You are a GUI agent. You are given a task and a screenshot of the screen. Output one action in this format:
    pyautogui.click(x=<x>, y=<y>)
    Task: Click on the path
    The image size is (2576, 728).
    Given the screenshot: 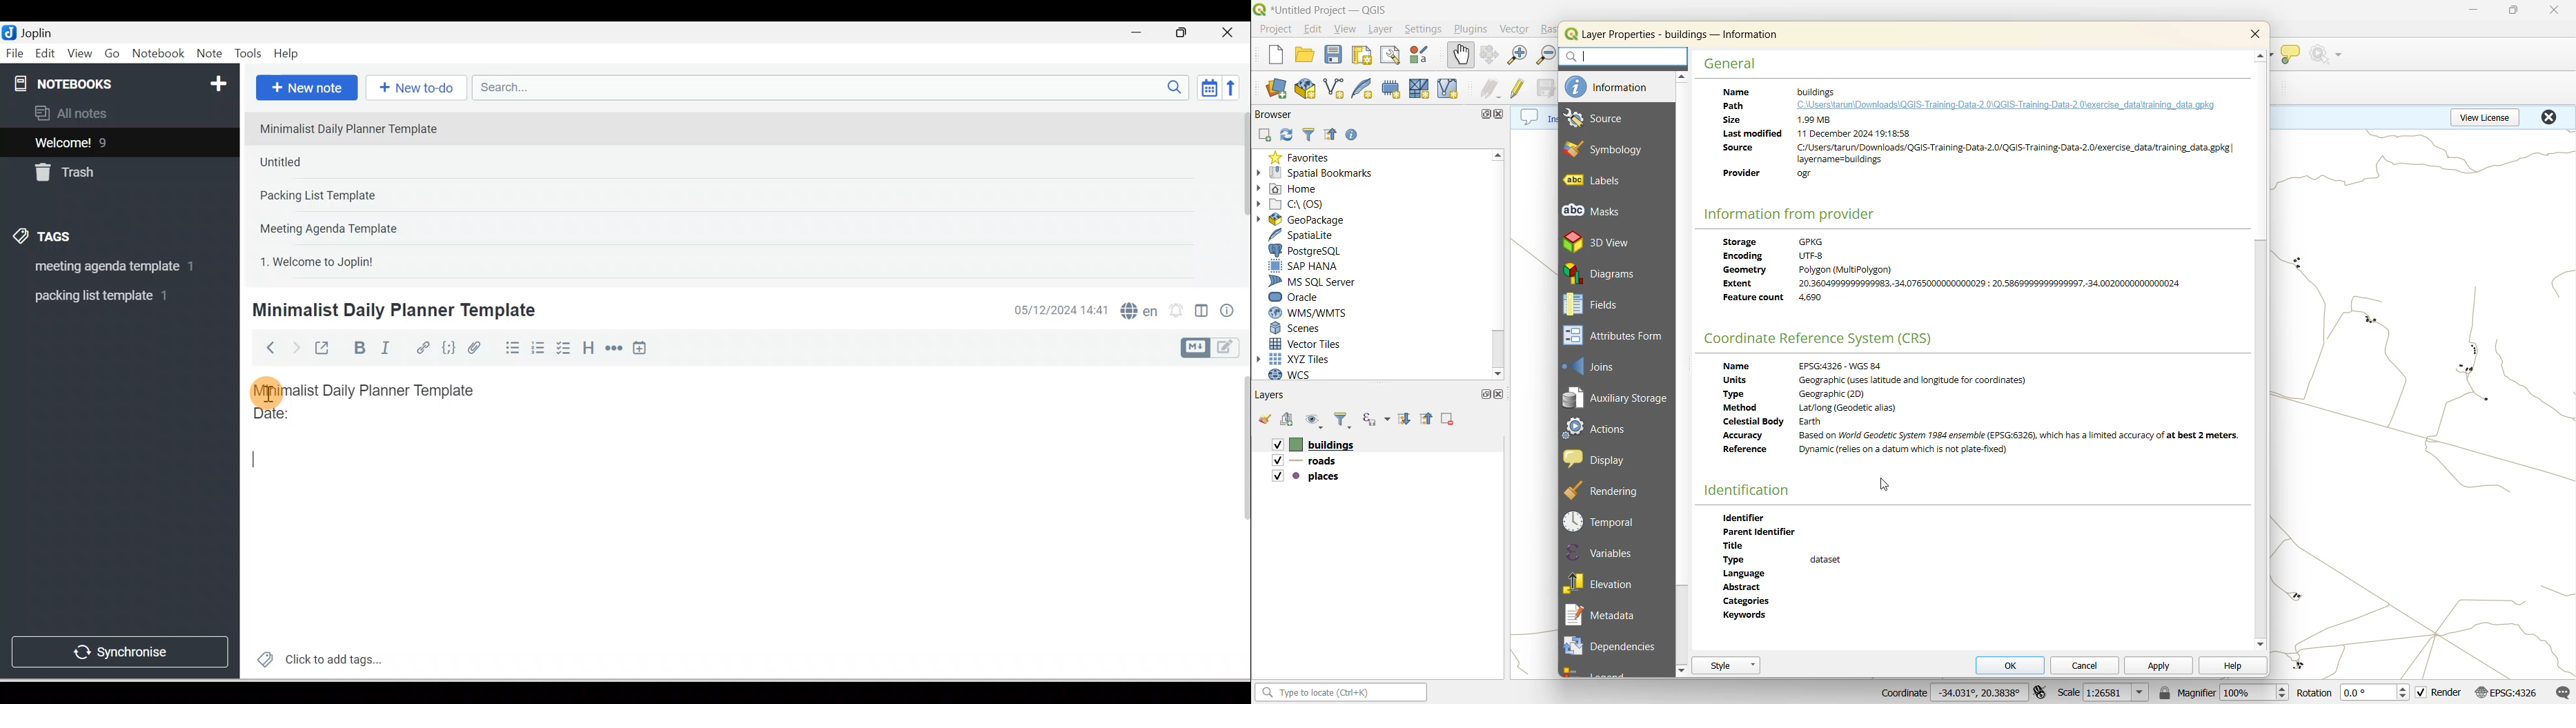 What is the action you would take?
    pyautogui.click(x=1730, y=105)
    